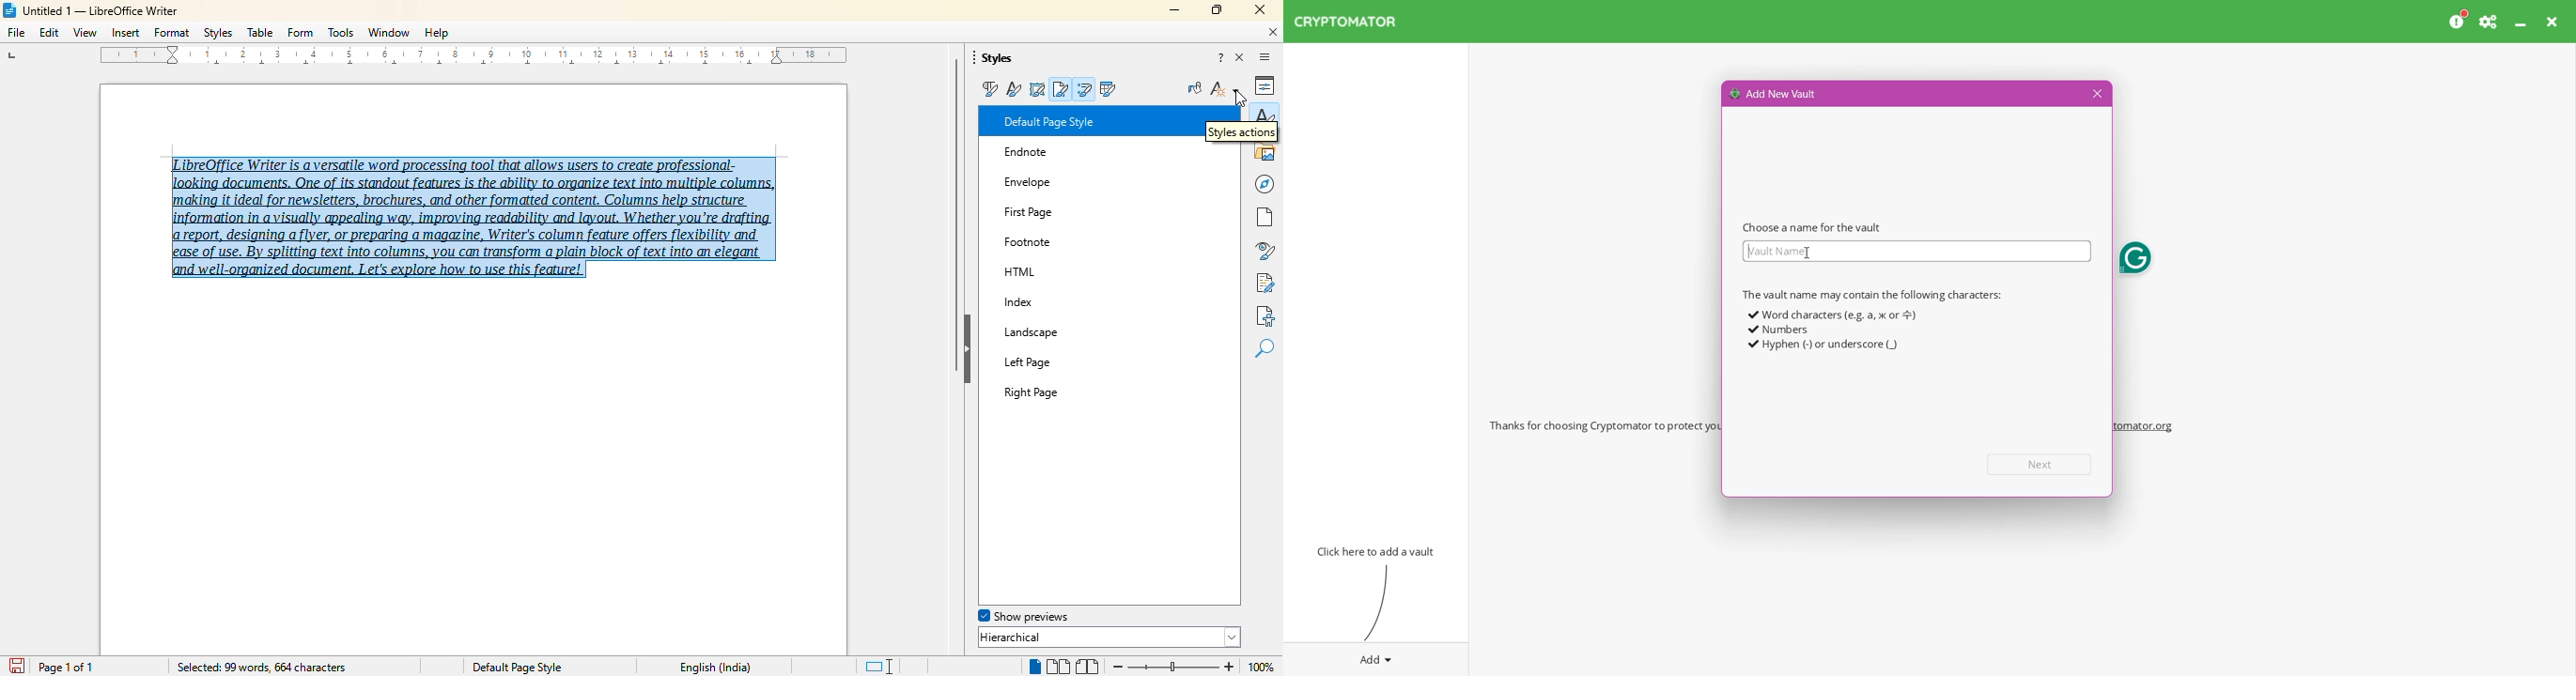  Describe the element at coordinates (1174, 664) in the screenshot. I see `Change zoom level` at that location.